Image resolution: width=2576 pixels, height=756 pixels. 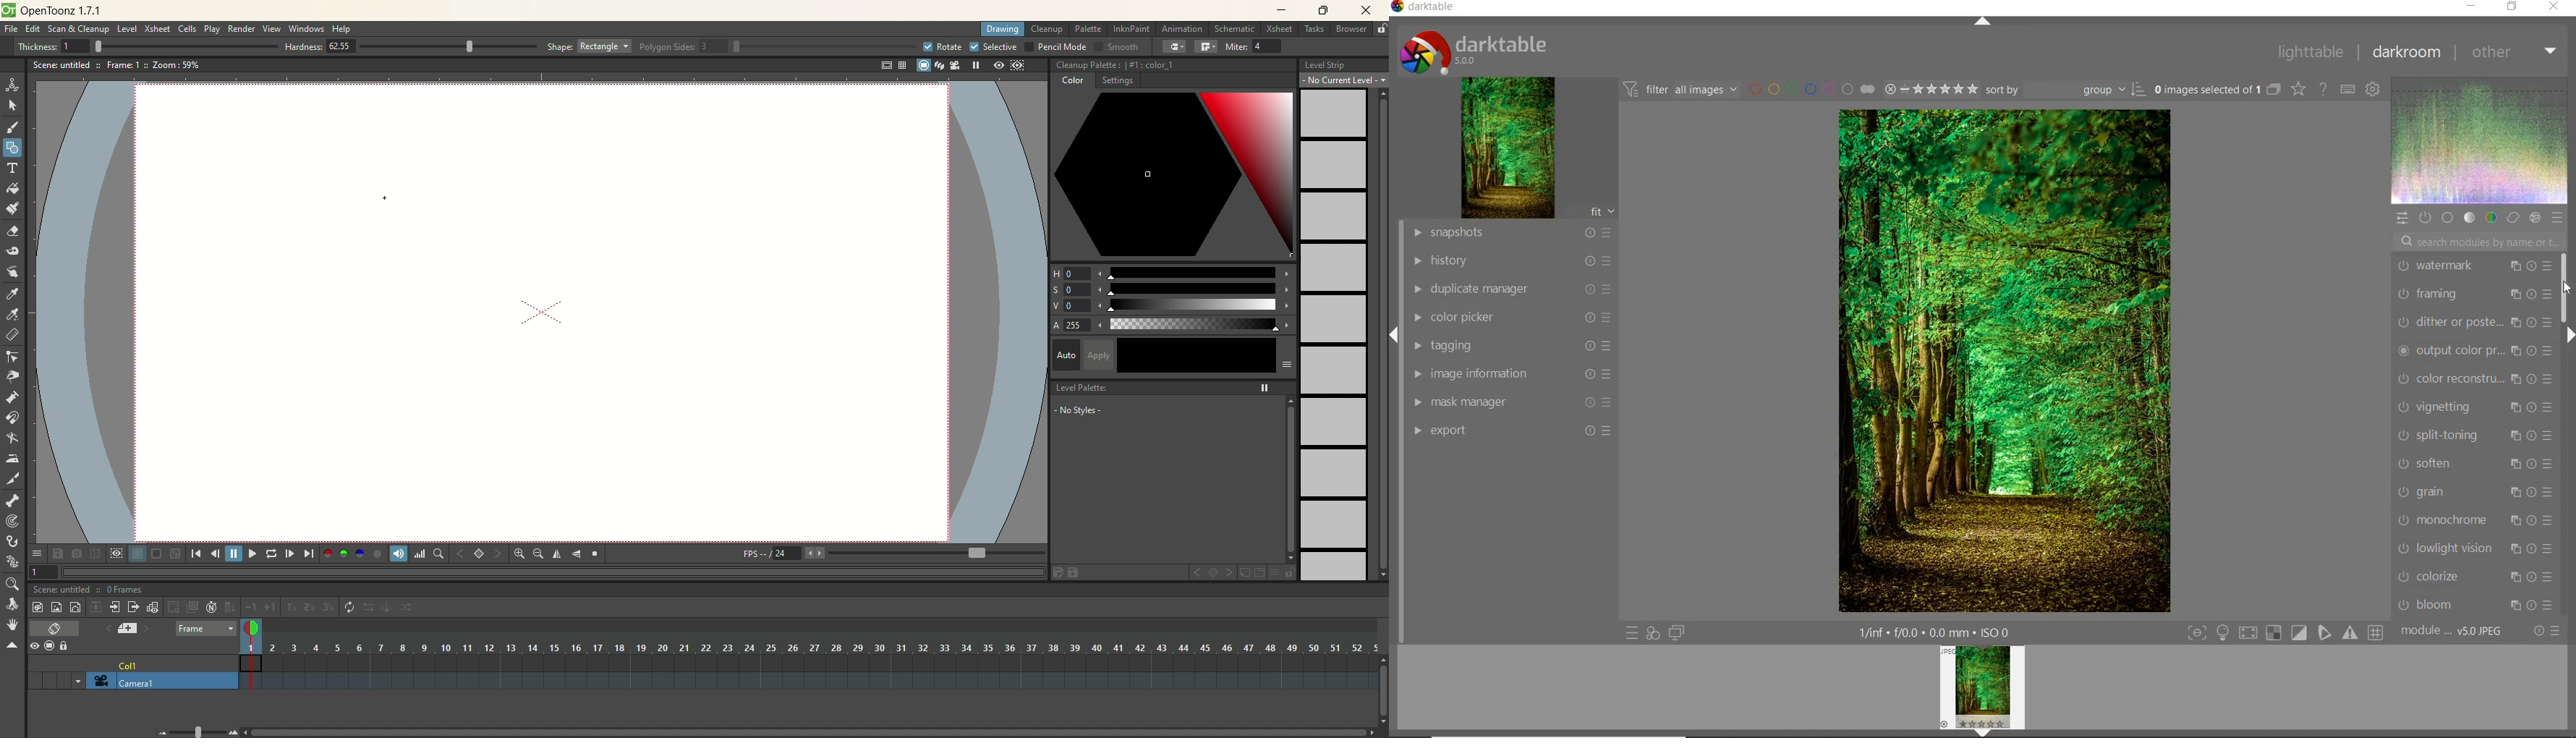 What do you see at coordinates (2475, 463) in the screenshot?
I see `SOFTEN` at bounding box center [2475, 463].